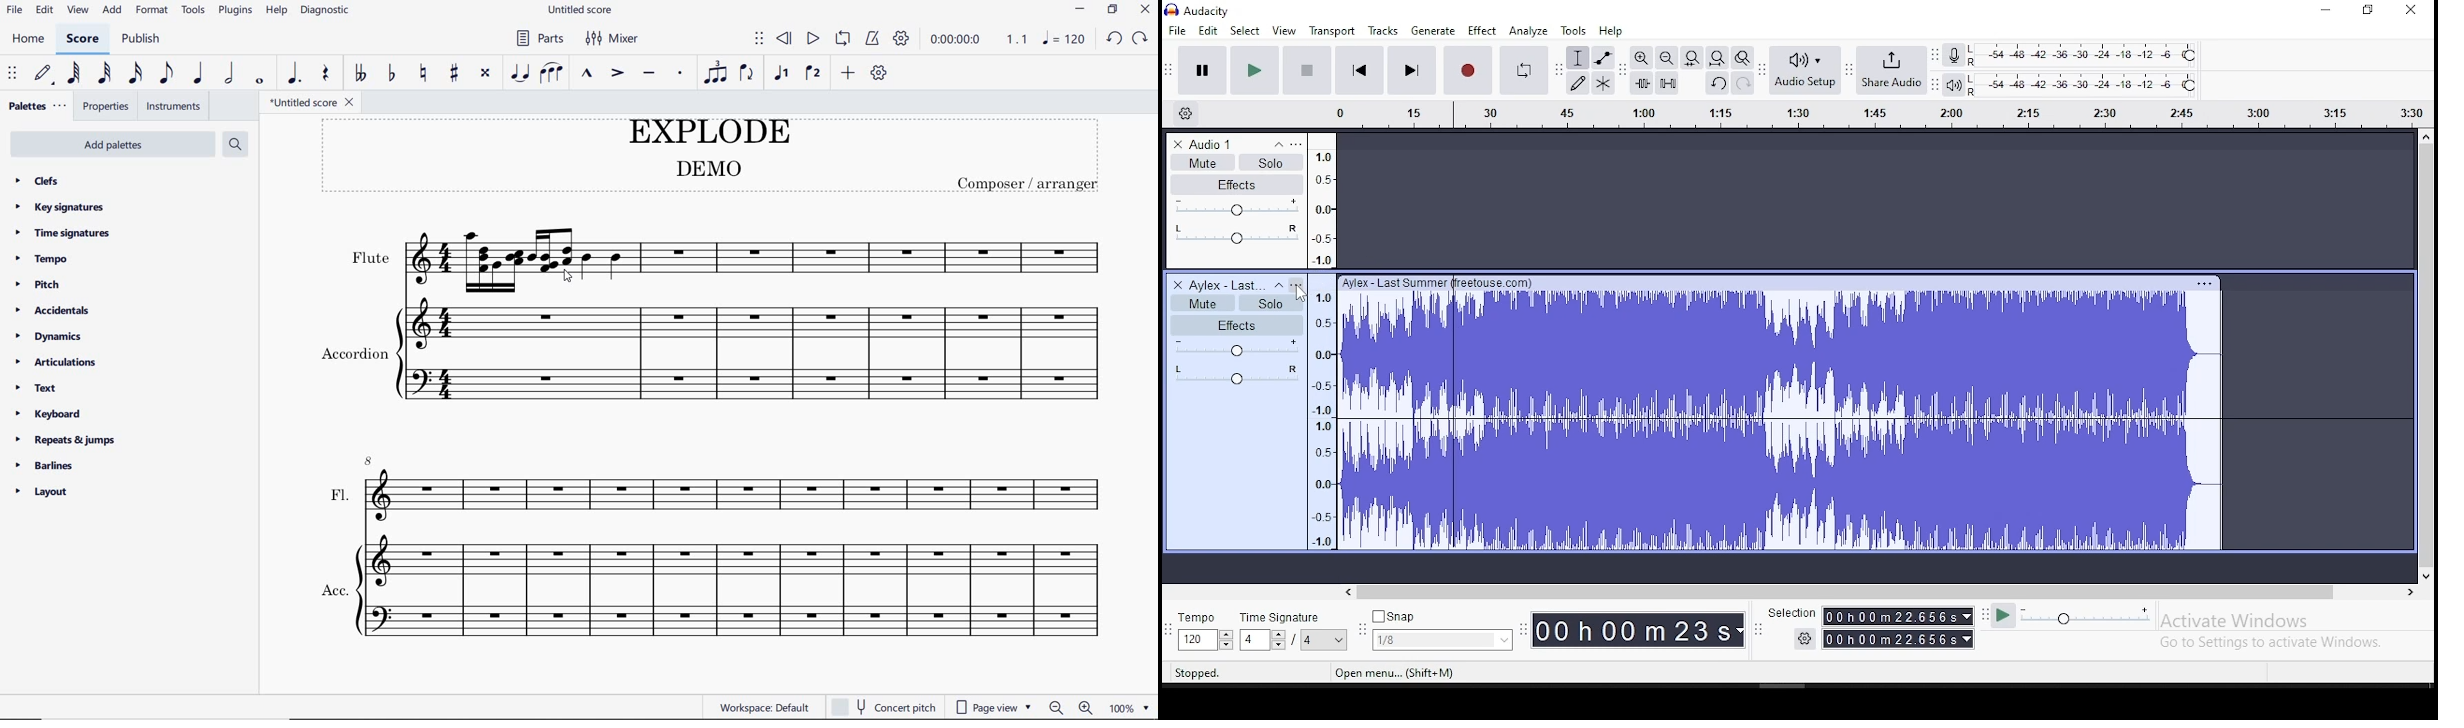 The height and width of the screenshot is (728, 2464). I want to click on trim audio outside selection, so click(1642, 83).